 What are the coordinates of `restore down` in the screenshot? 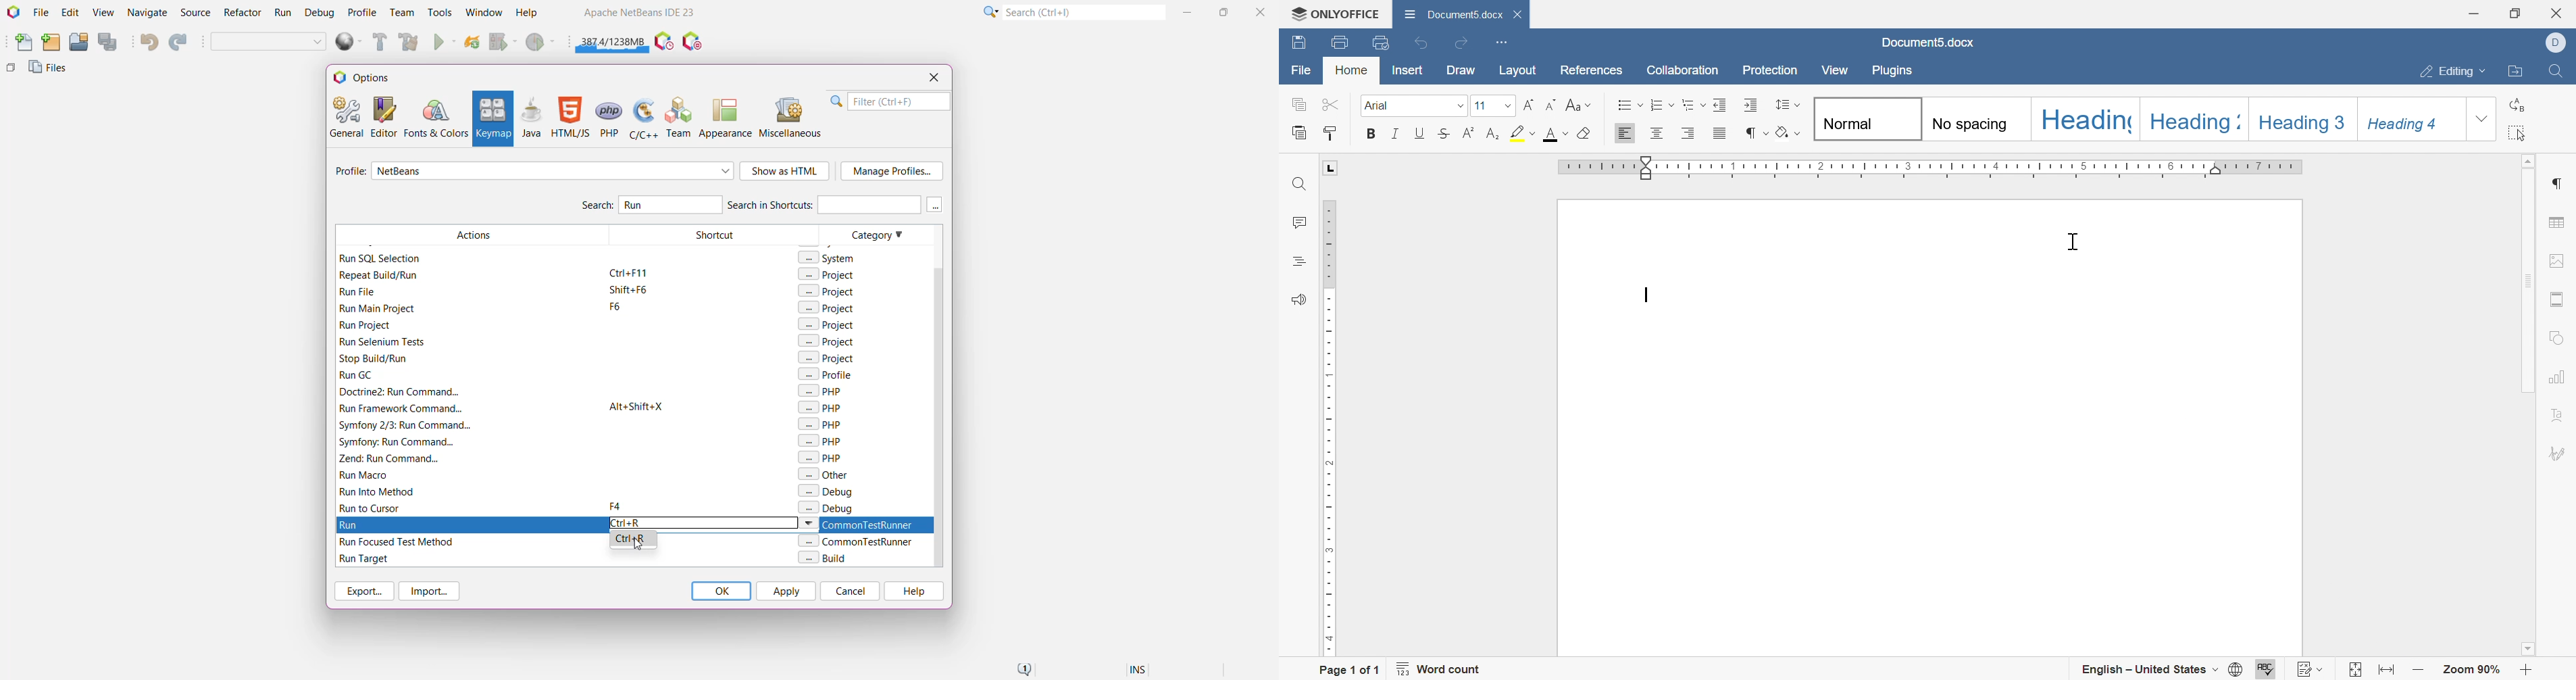 It's located at (2515, 13).